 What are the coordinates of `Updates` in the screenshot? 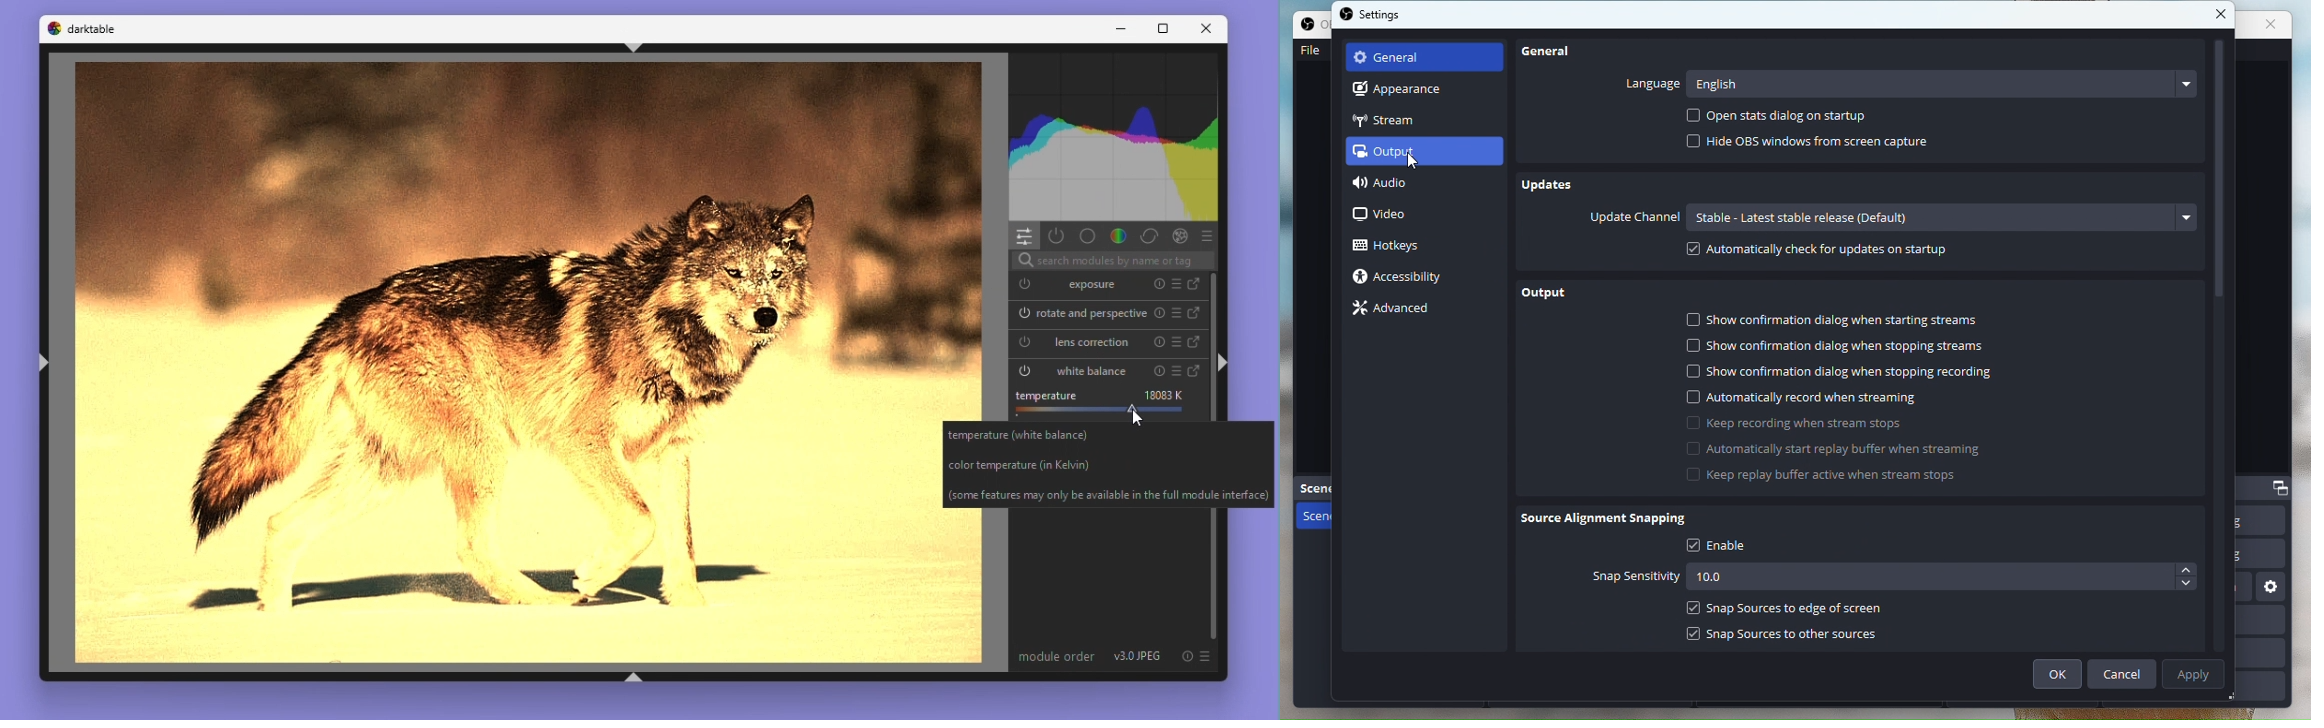 It's located at (1545, 185).